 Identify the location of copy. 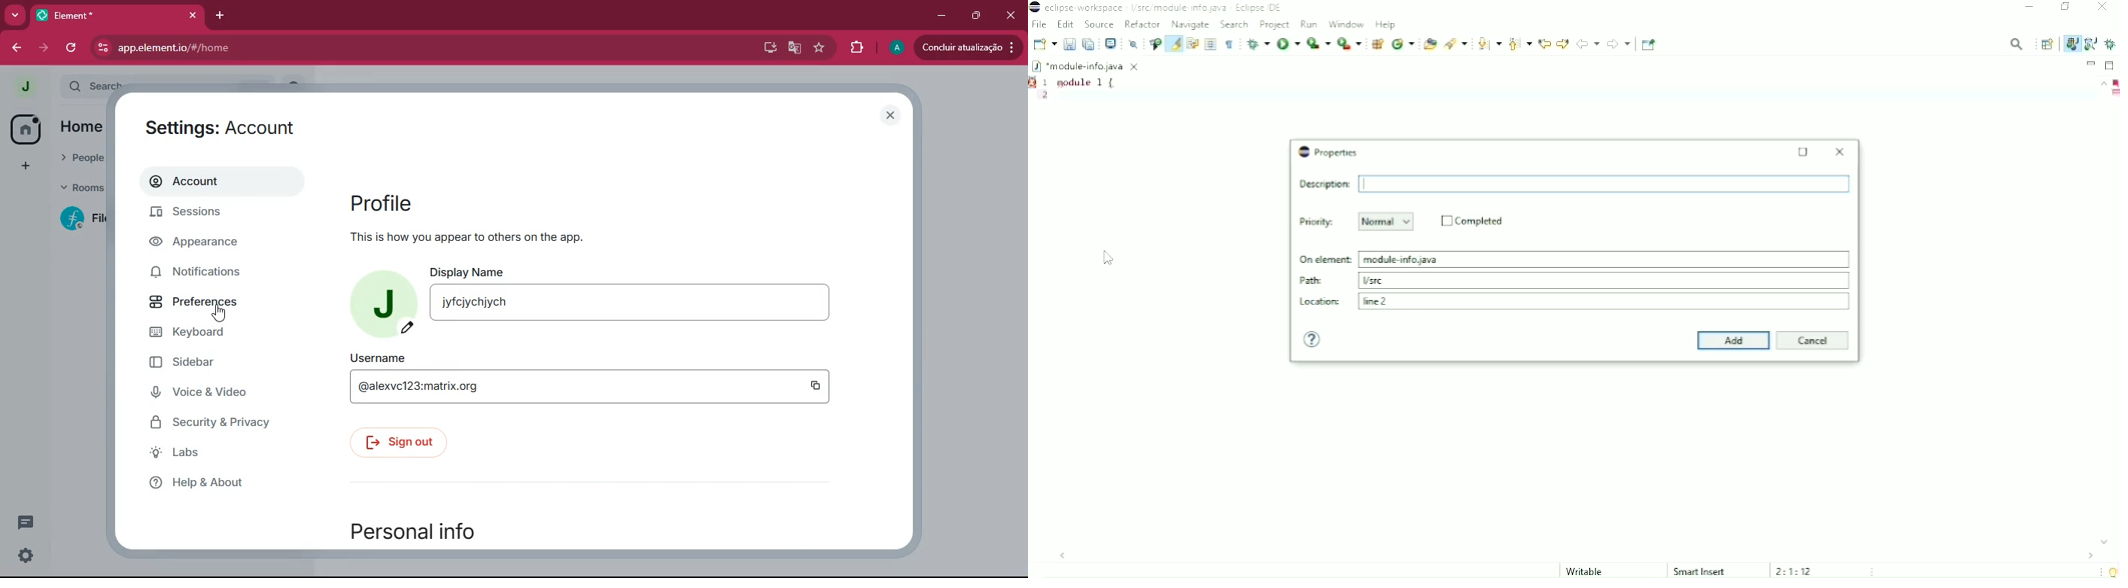
(813, 386).